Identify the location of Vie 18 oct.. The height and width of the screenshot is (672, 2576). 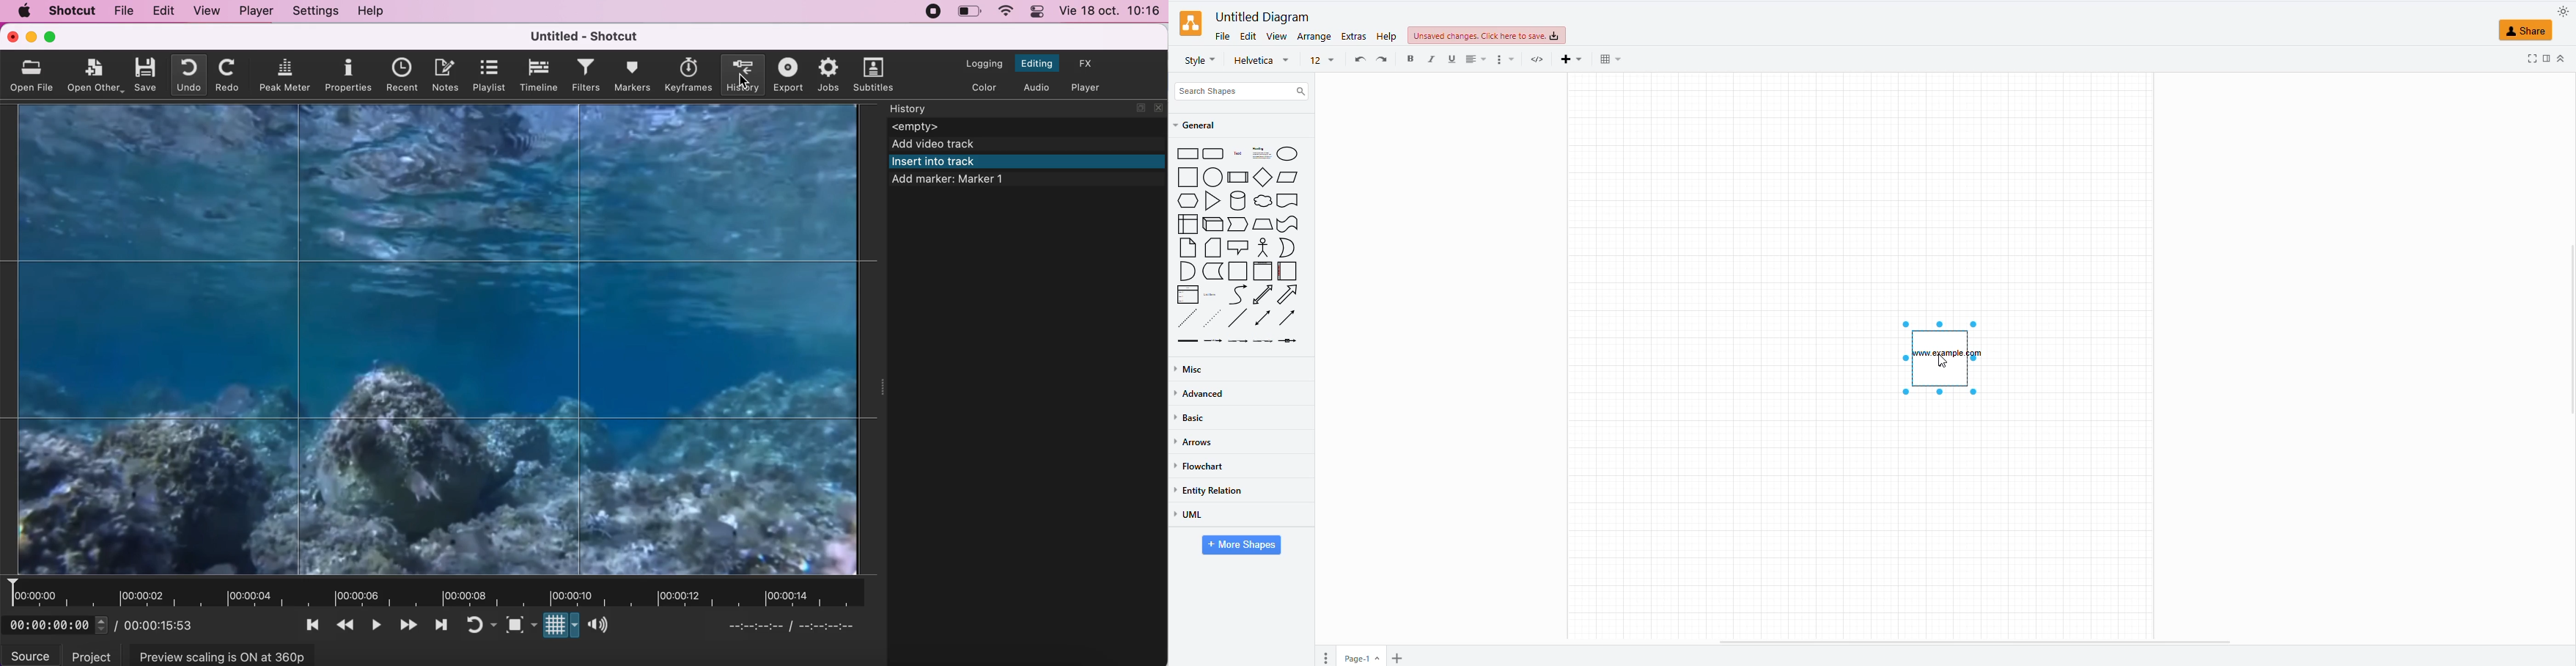
(1089, 11).